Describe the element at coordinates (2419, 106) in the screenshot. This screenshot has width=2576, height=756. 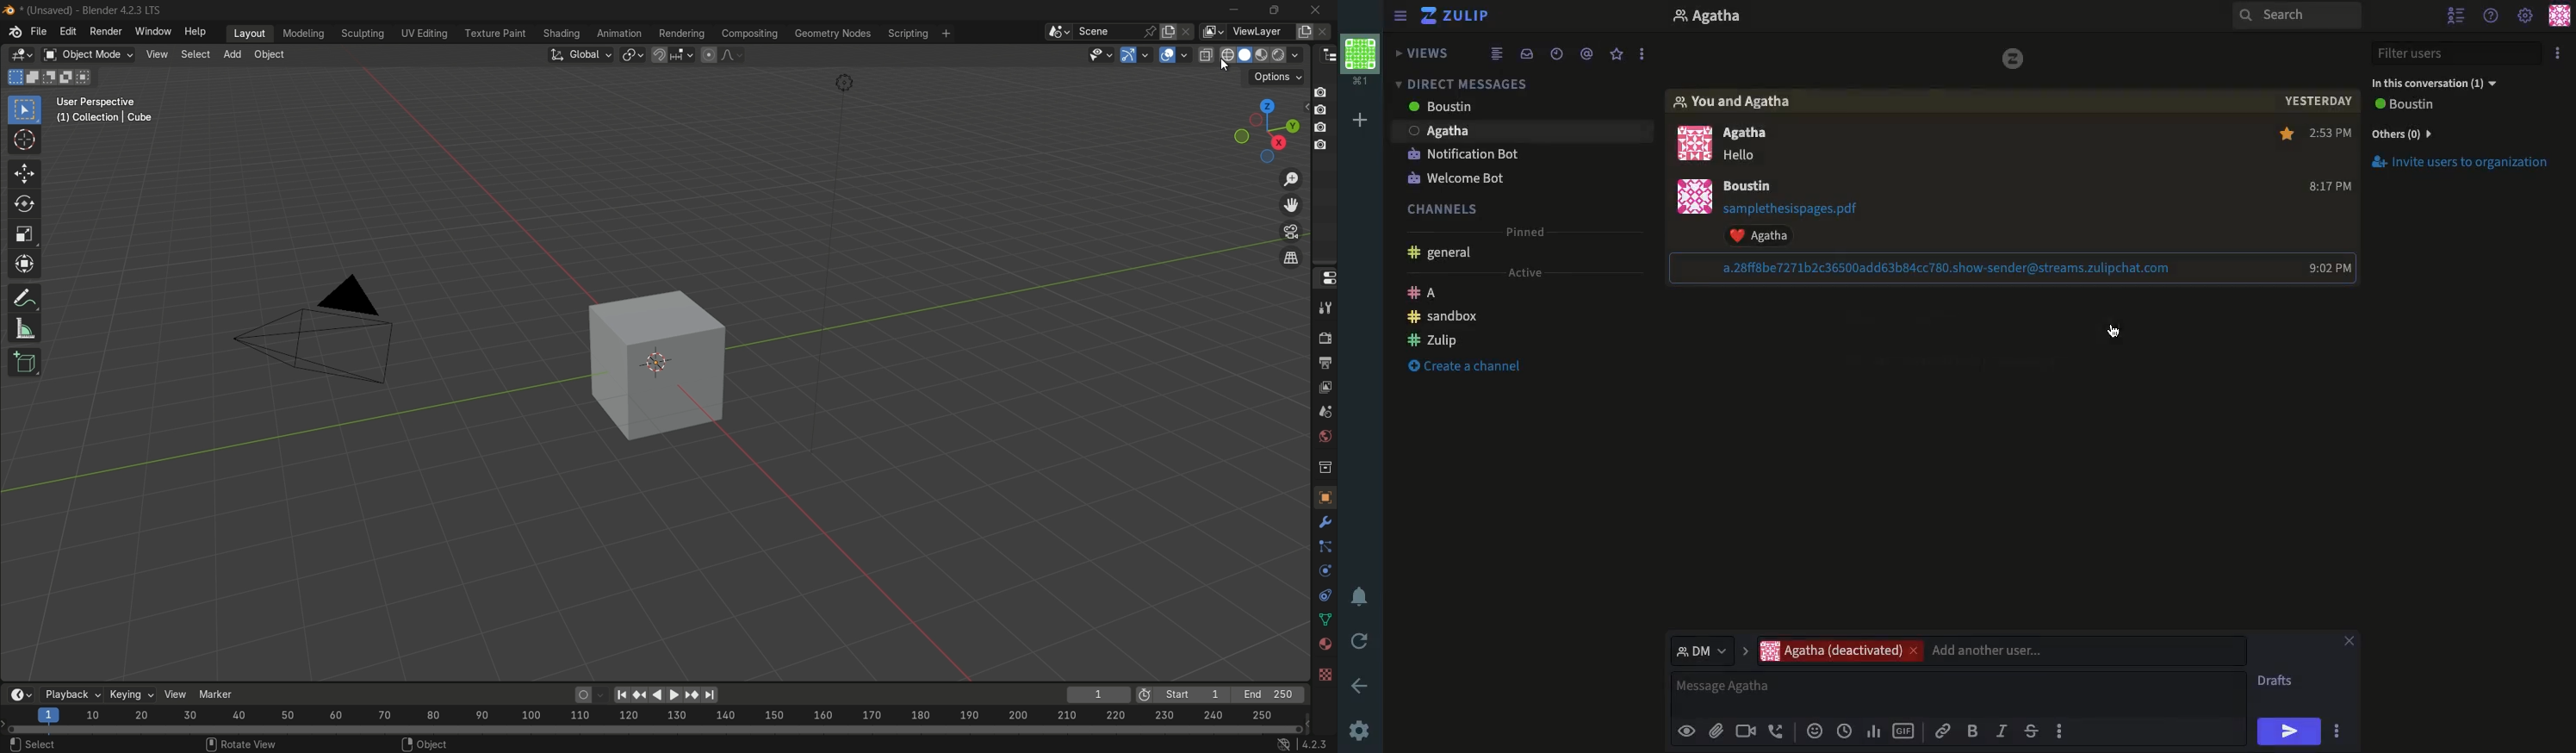
I see `View all users` at that location.